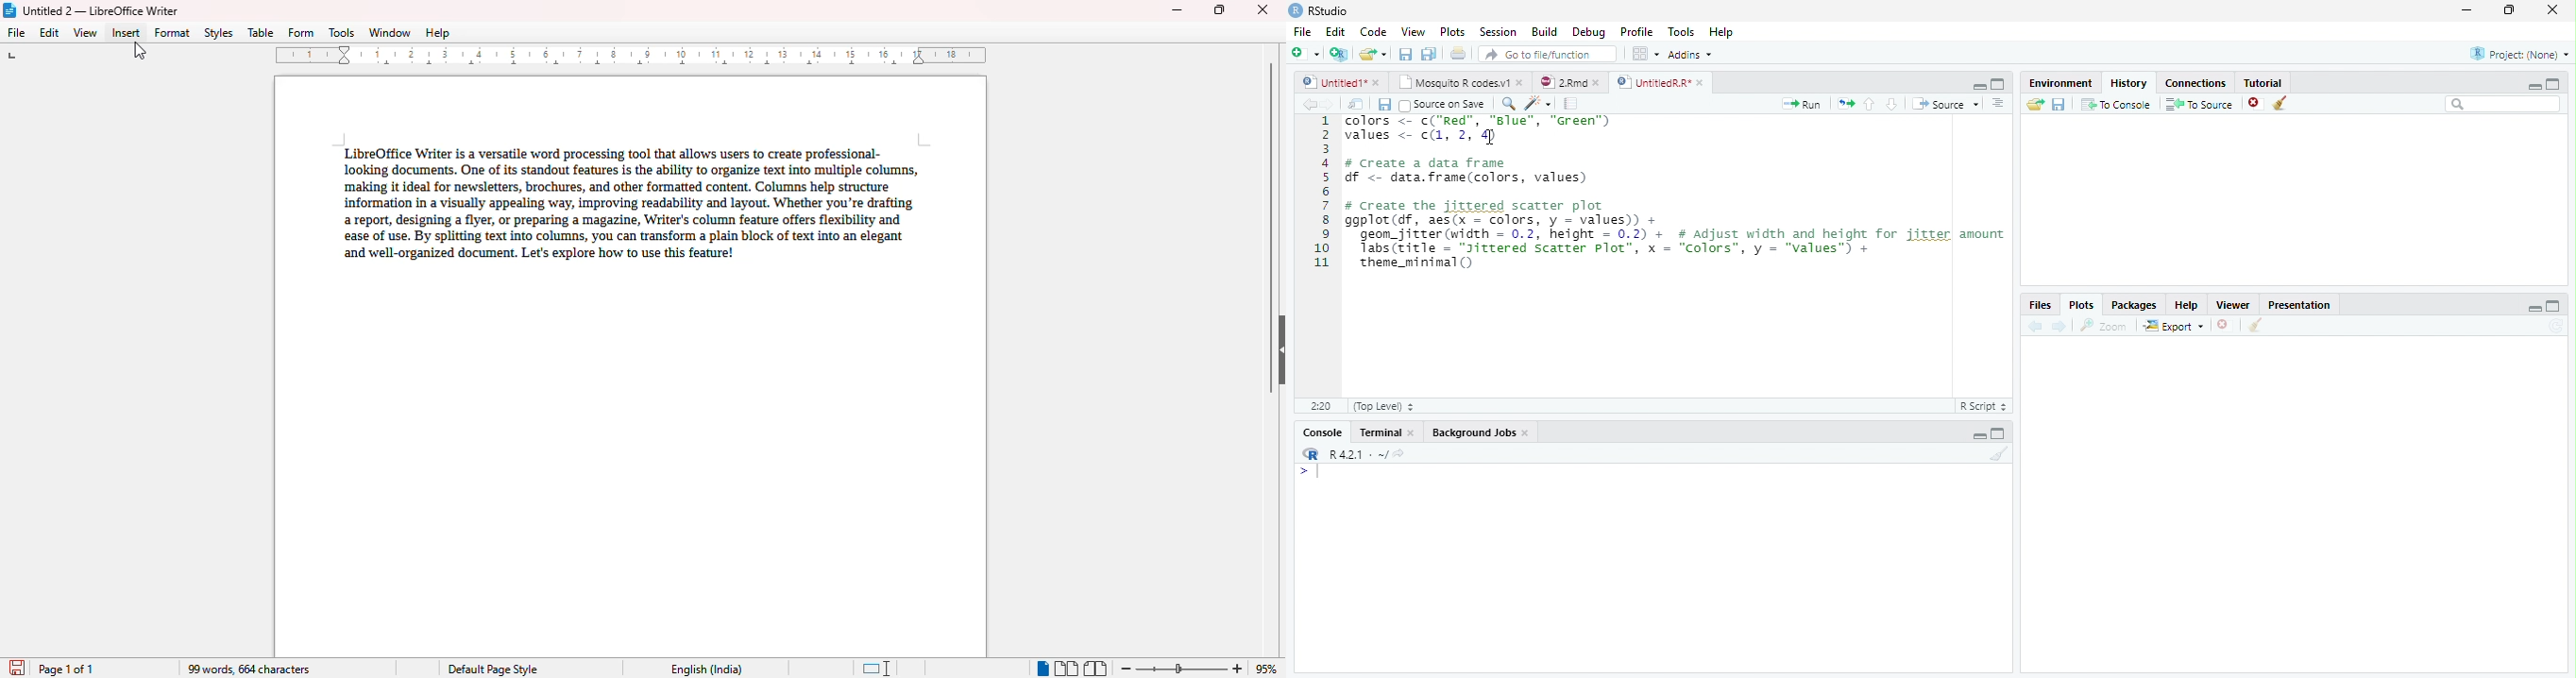  Describe the element at coordinates (1548, 54) in the screenshot. I see `Go to file/function` at that location.